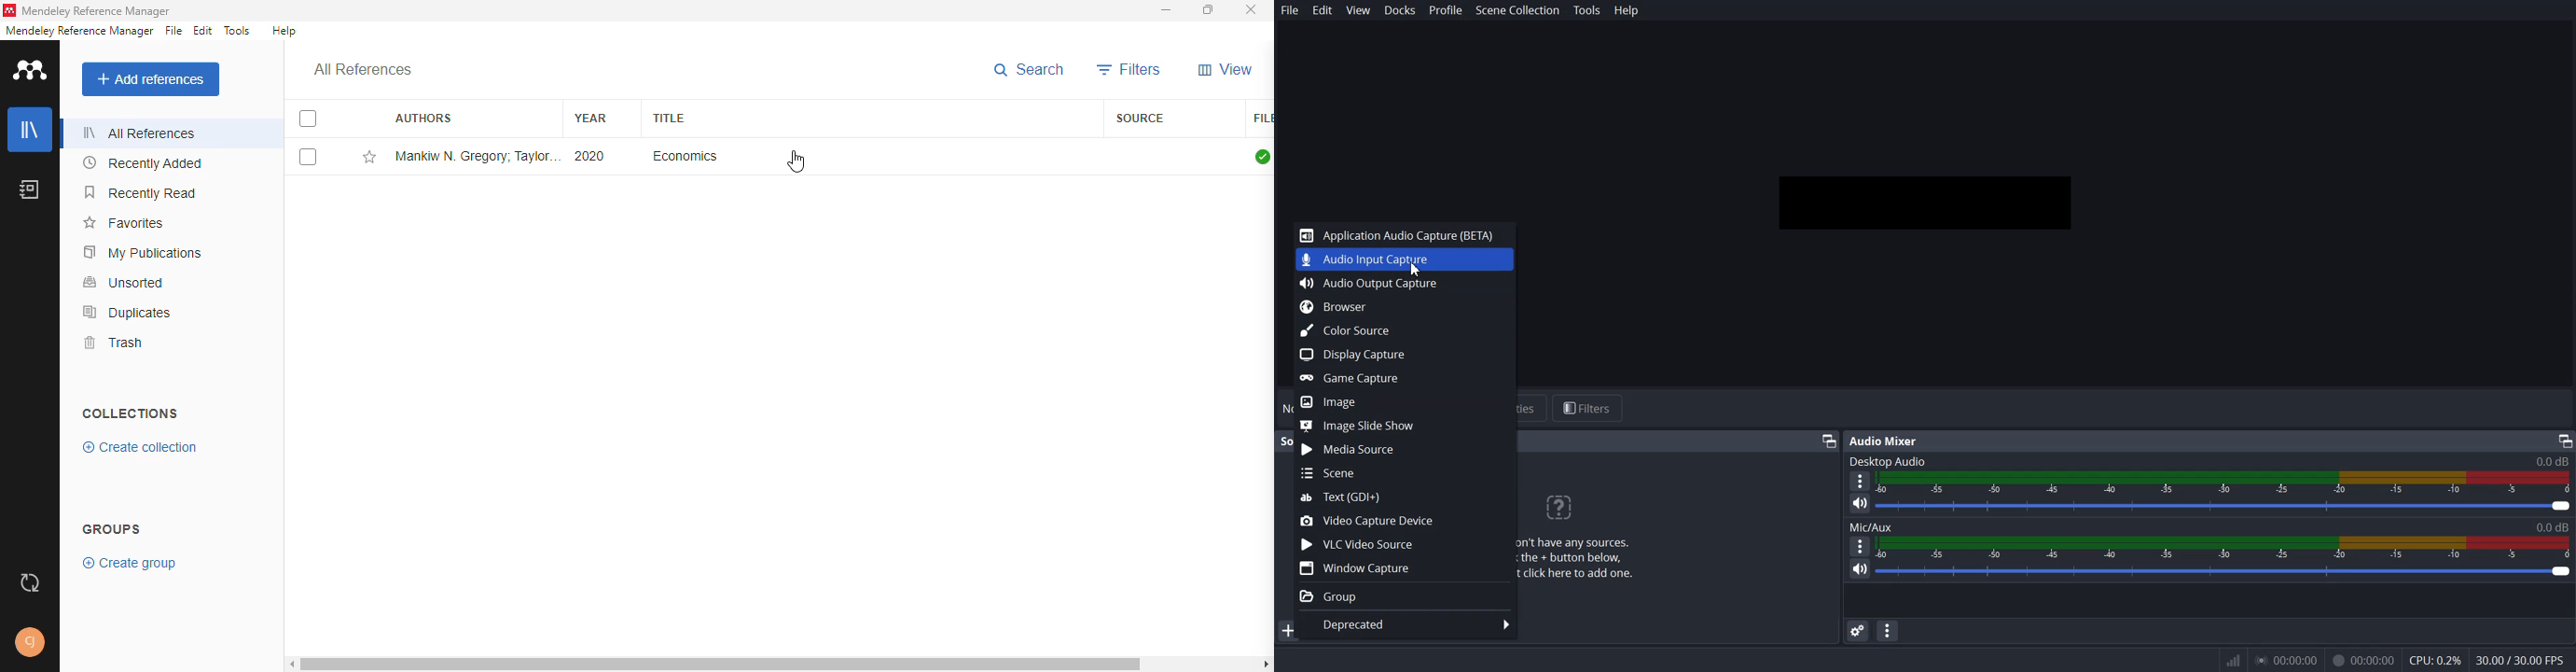 The height and width of the screenshot is (672, 2576). I want to click on maximize, so click(1209, 9).